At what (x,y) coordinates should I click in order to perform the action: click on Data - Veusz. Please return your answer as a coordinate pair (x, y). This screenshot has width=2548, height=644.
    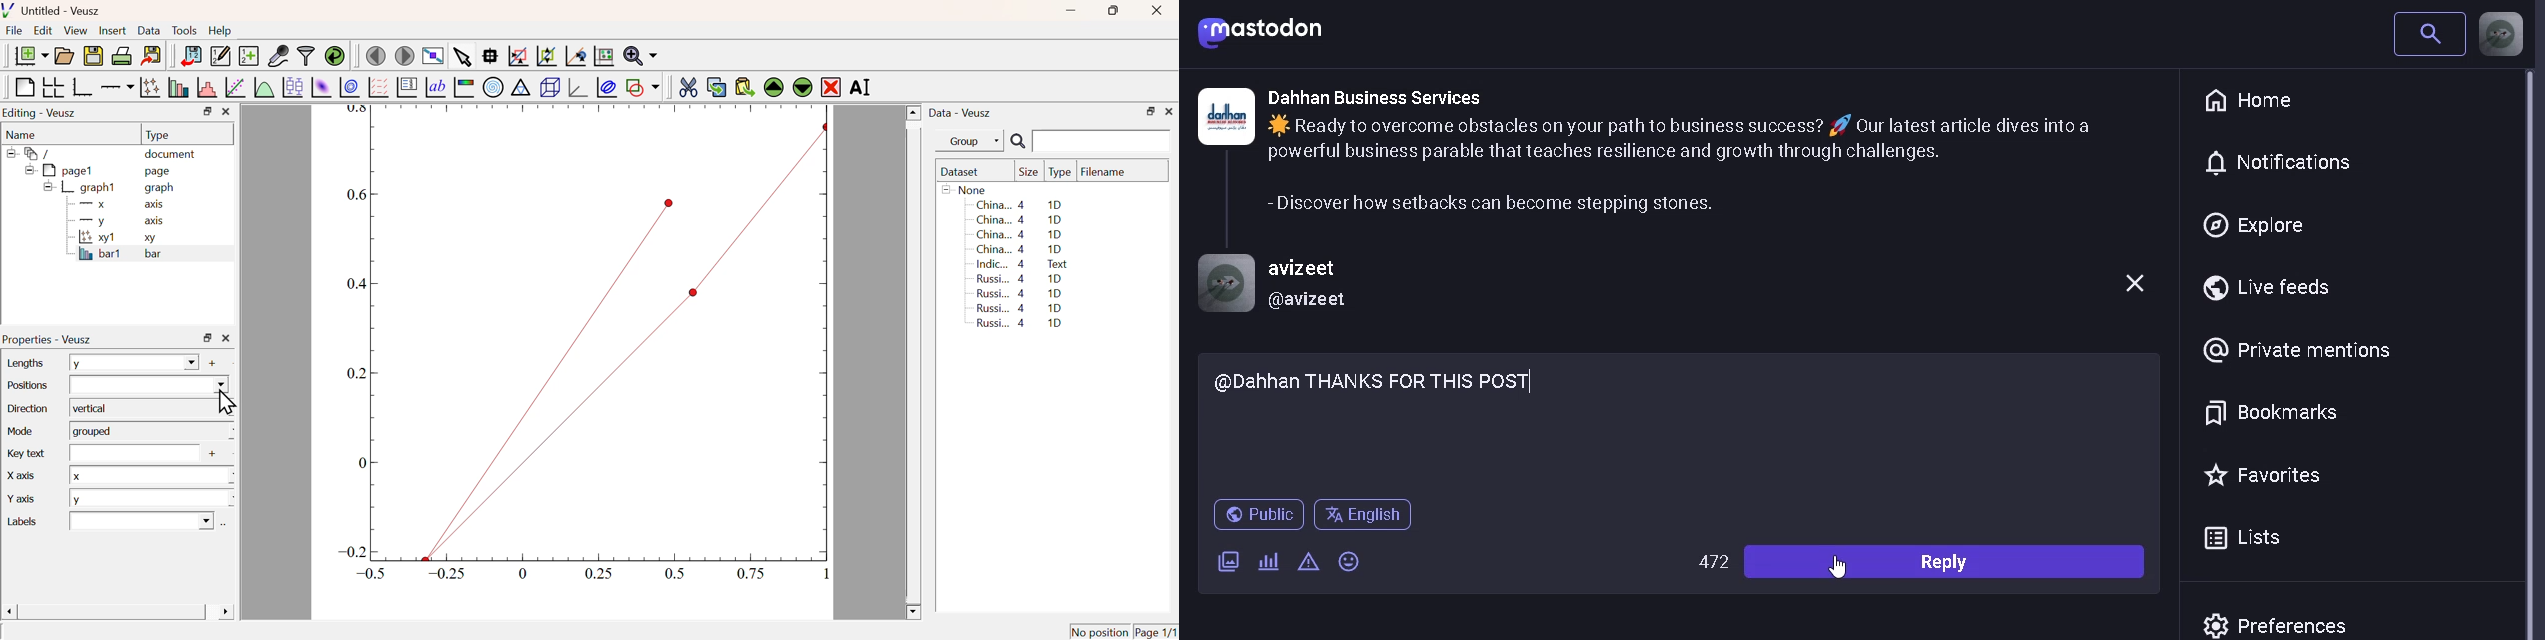
    Looking at the image, I should click on (962, 114).